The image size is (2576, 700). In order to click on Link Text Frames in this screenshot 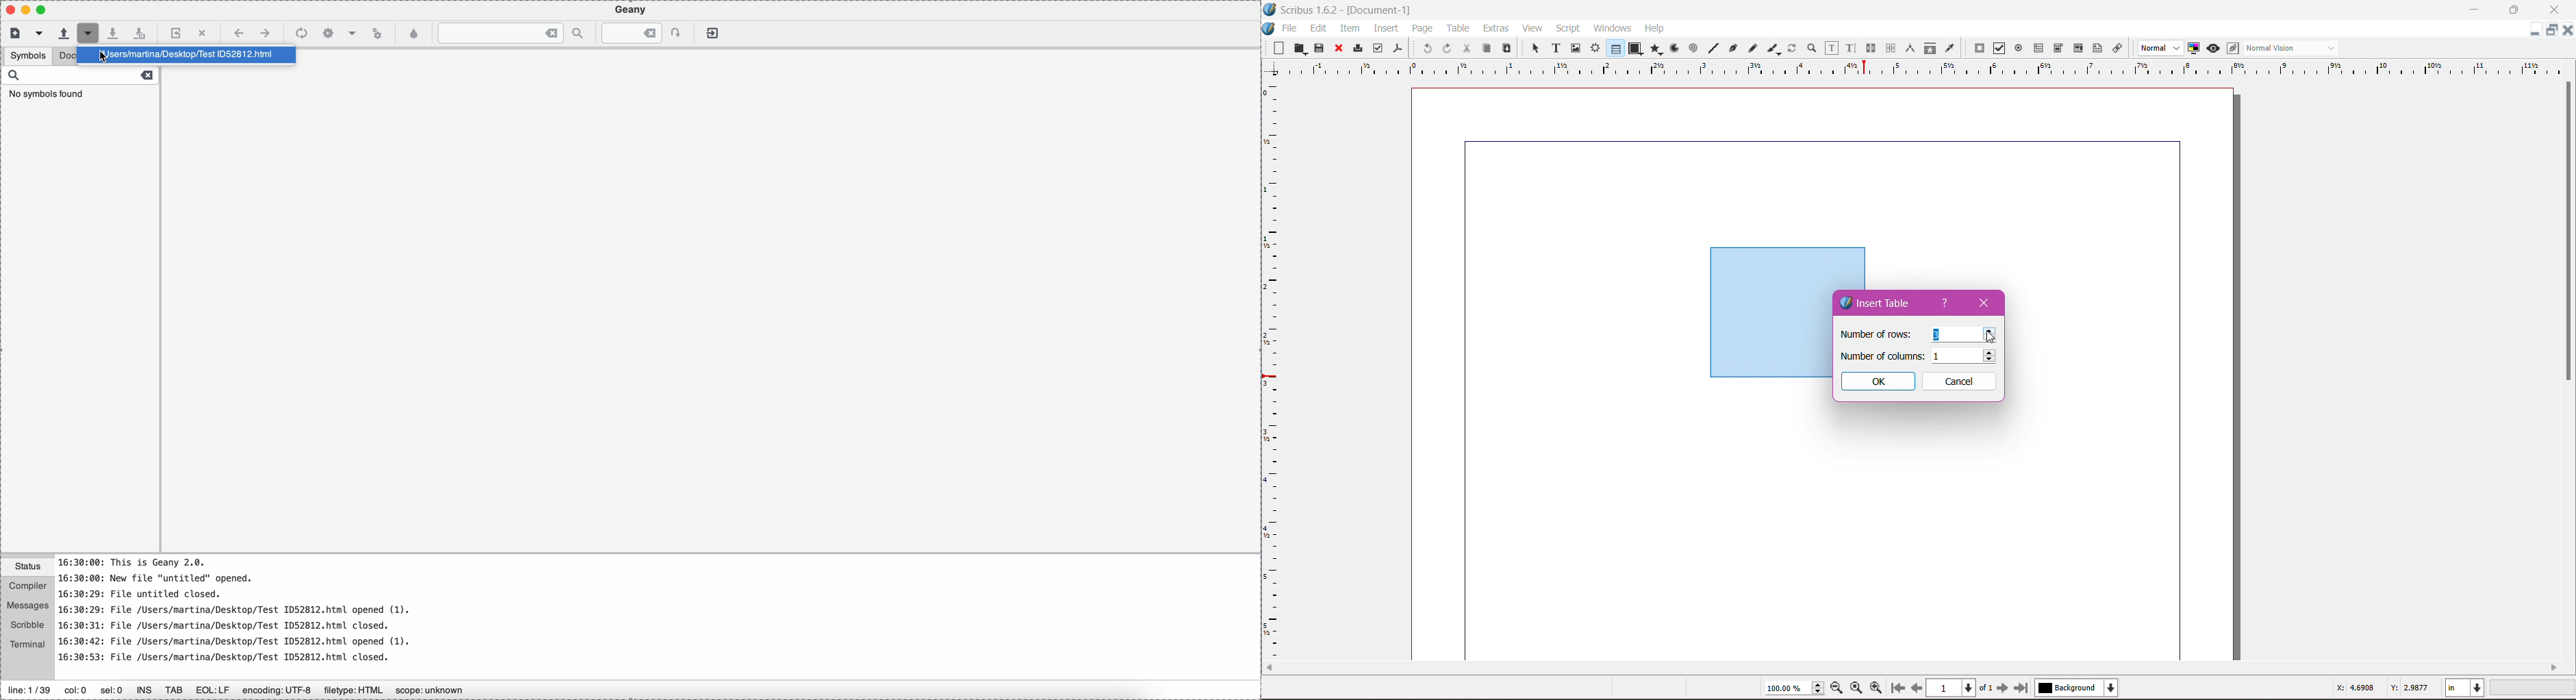, I will do `click(1869, 48)`.